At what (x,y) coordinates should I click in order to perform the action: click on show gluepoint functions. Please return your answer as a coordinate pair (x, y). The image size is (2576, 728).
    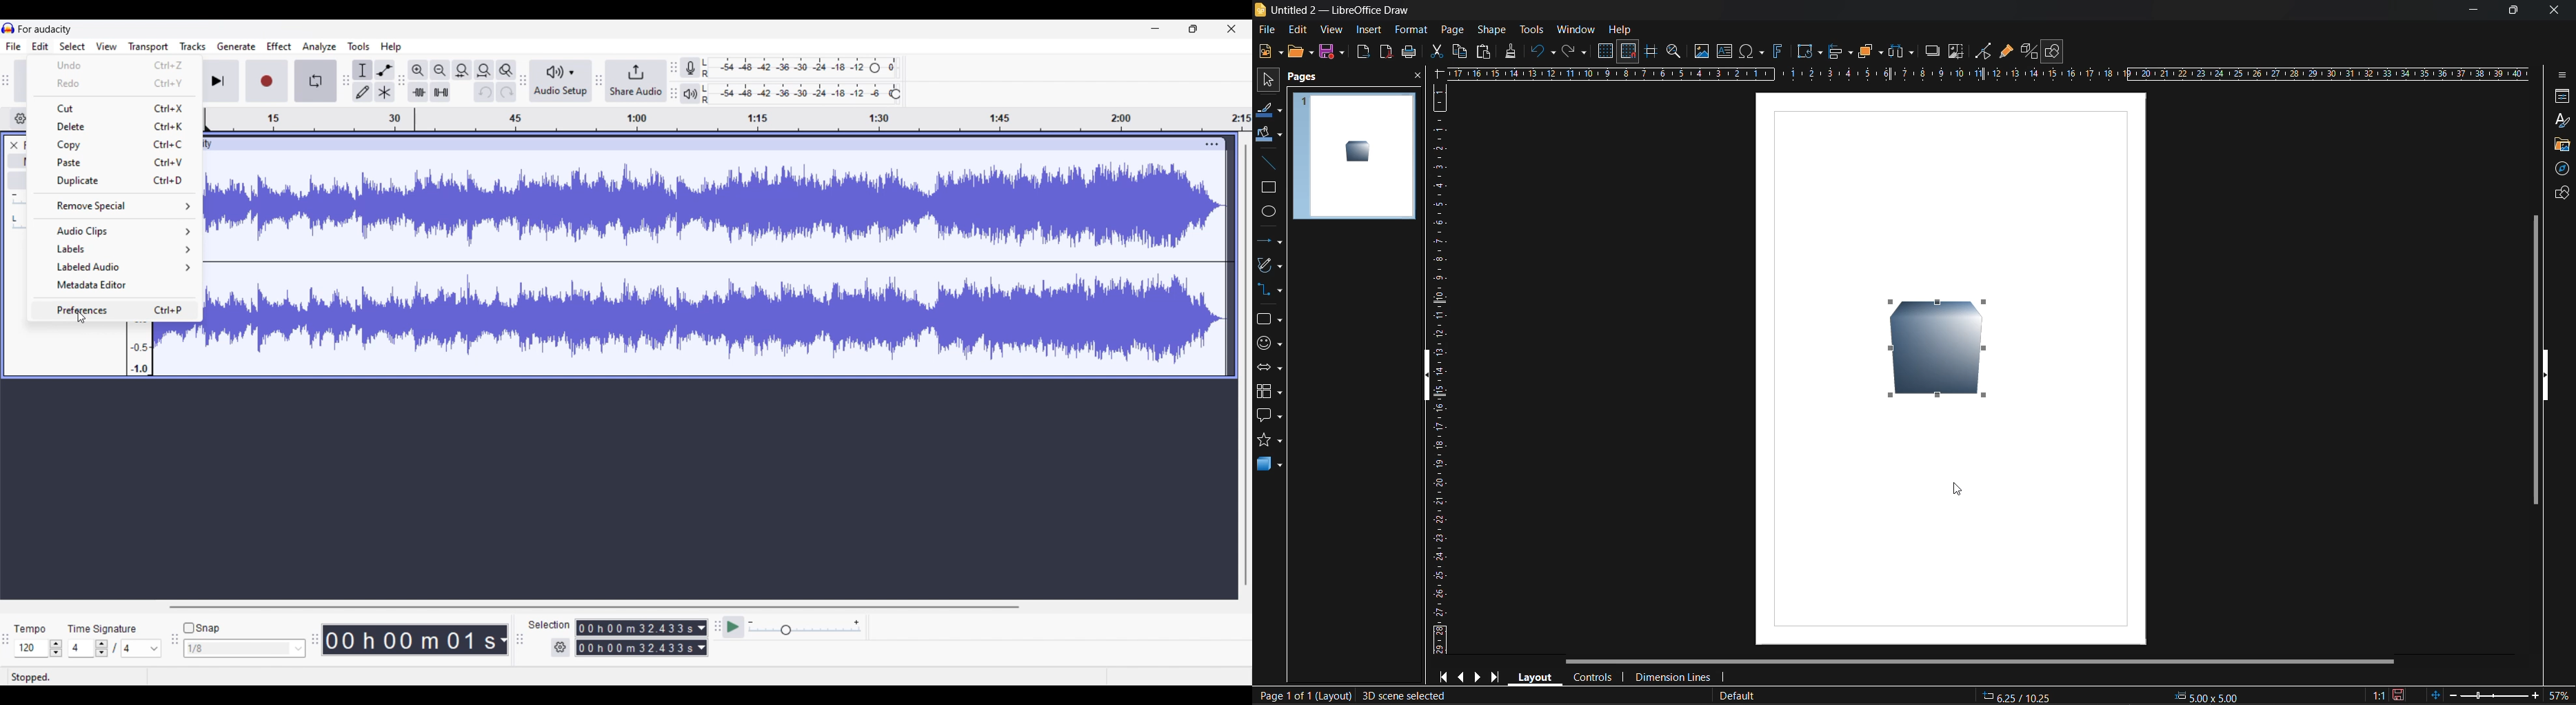
    Looking at the image, I should click on (2006, 52).